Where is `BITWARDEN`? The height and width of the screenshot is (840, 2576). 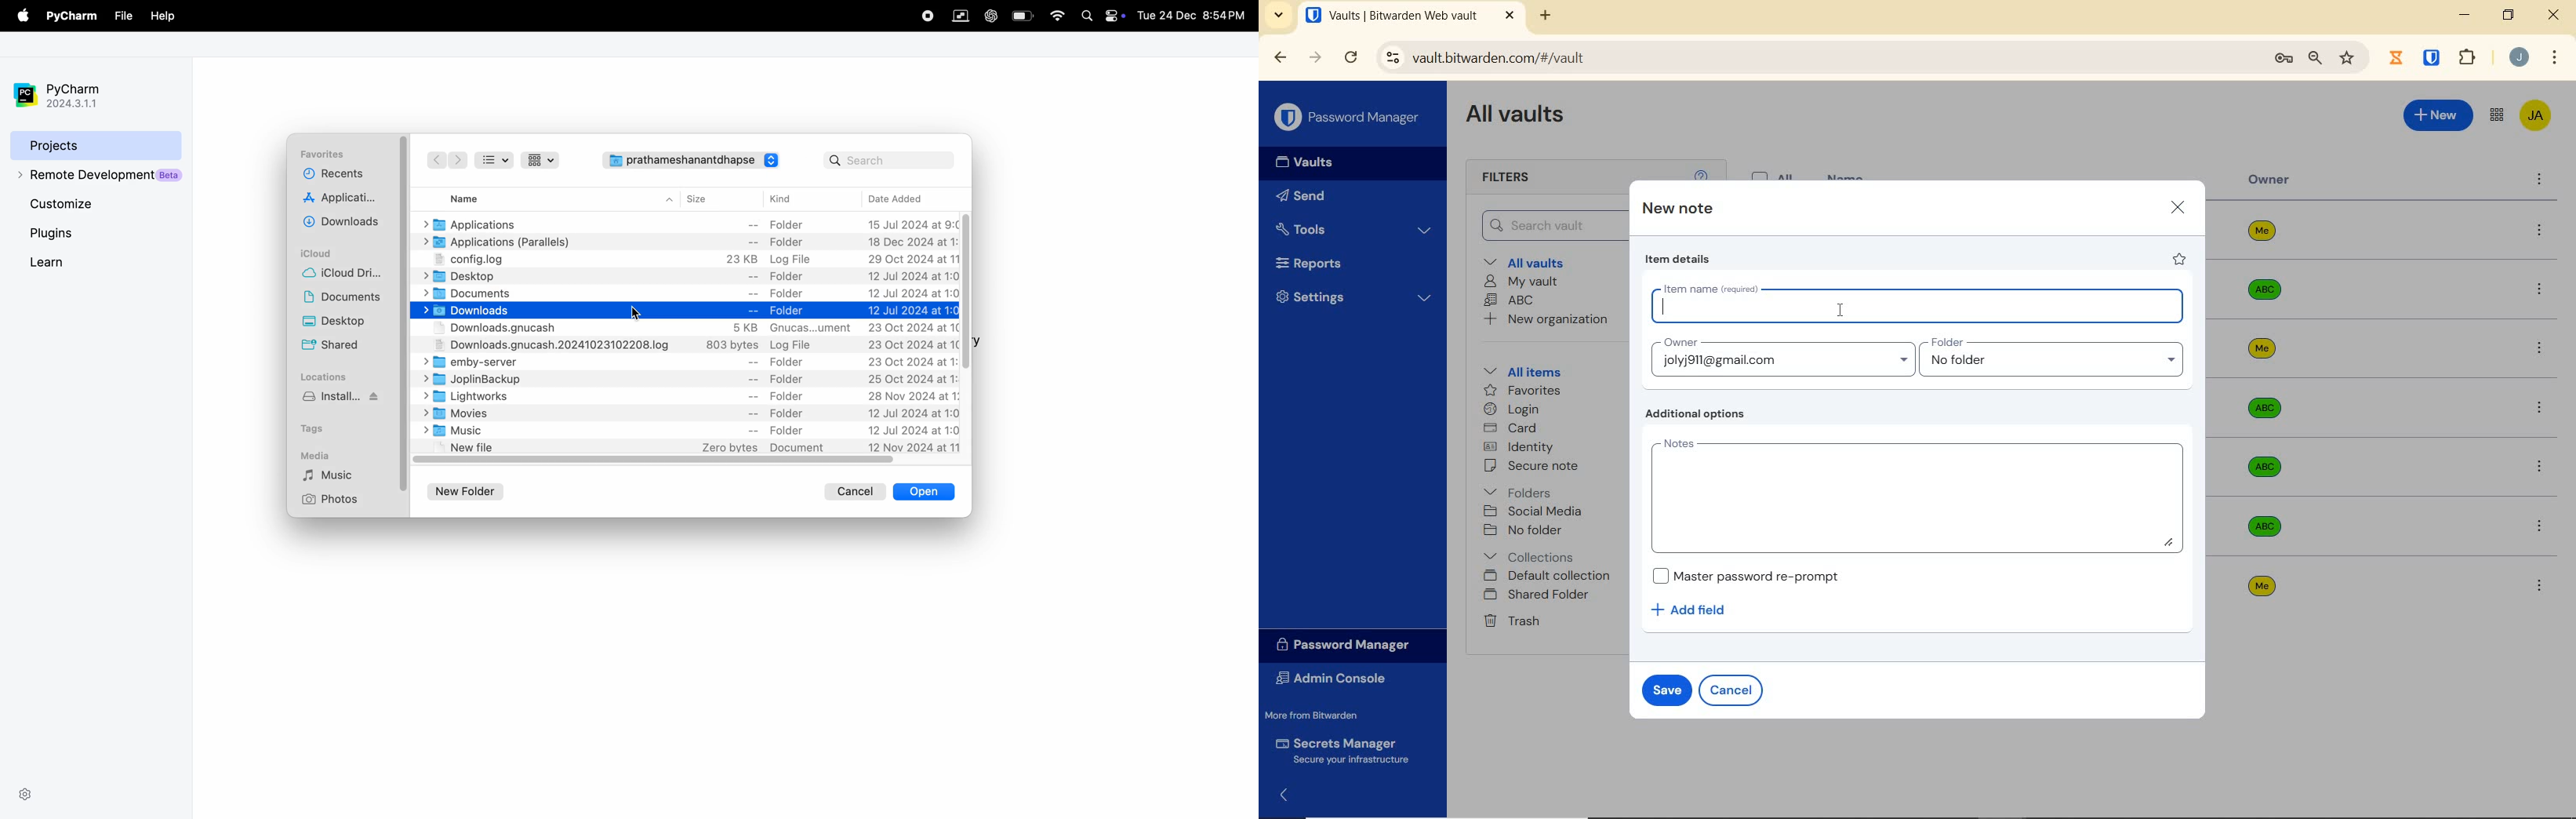
BITWARDEN is located at coordinates (2432, 58).